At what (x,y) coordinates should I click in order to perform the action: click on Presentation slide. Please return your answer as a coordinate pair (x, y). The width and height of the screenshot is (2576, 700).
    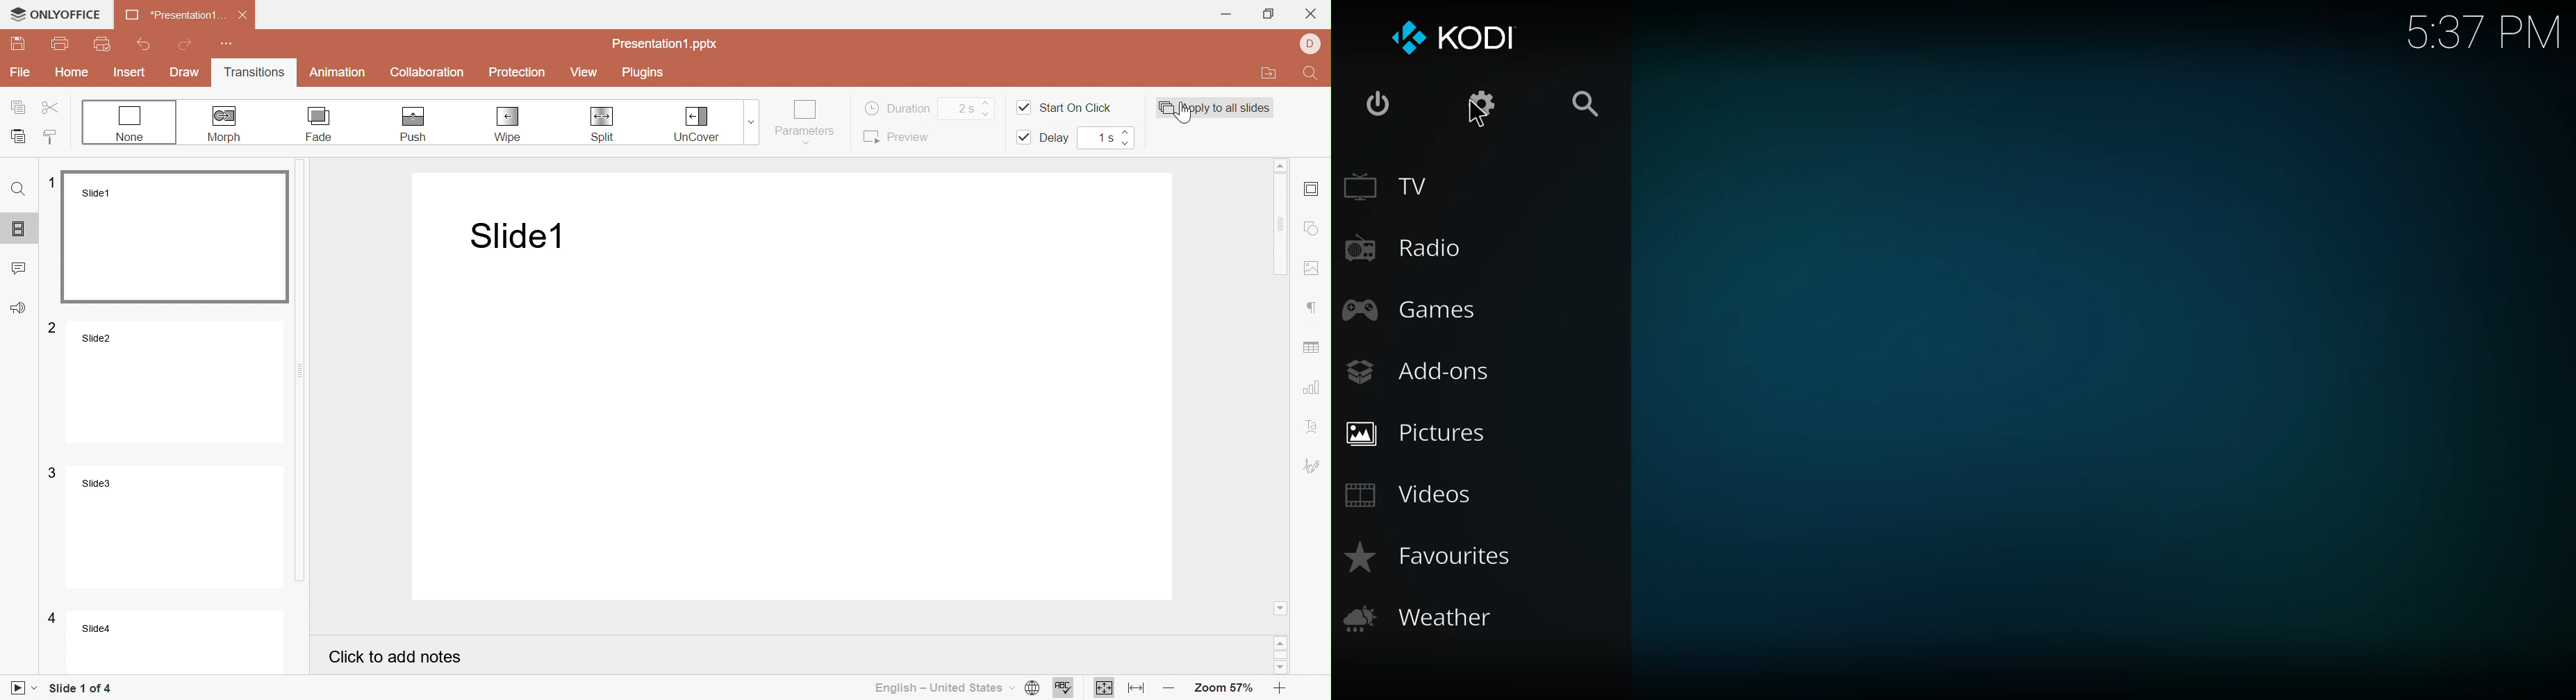
    Looking at the image, I should click on (800, 422).